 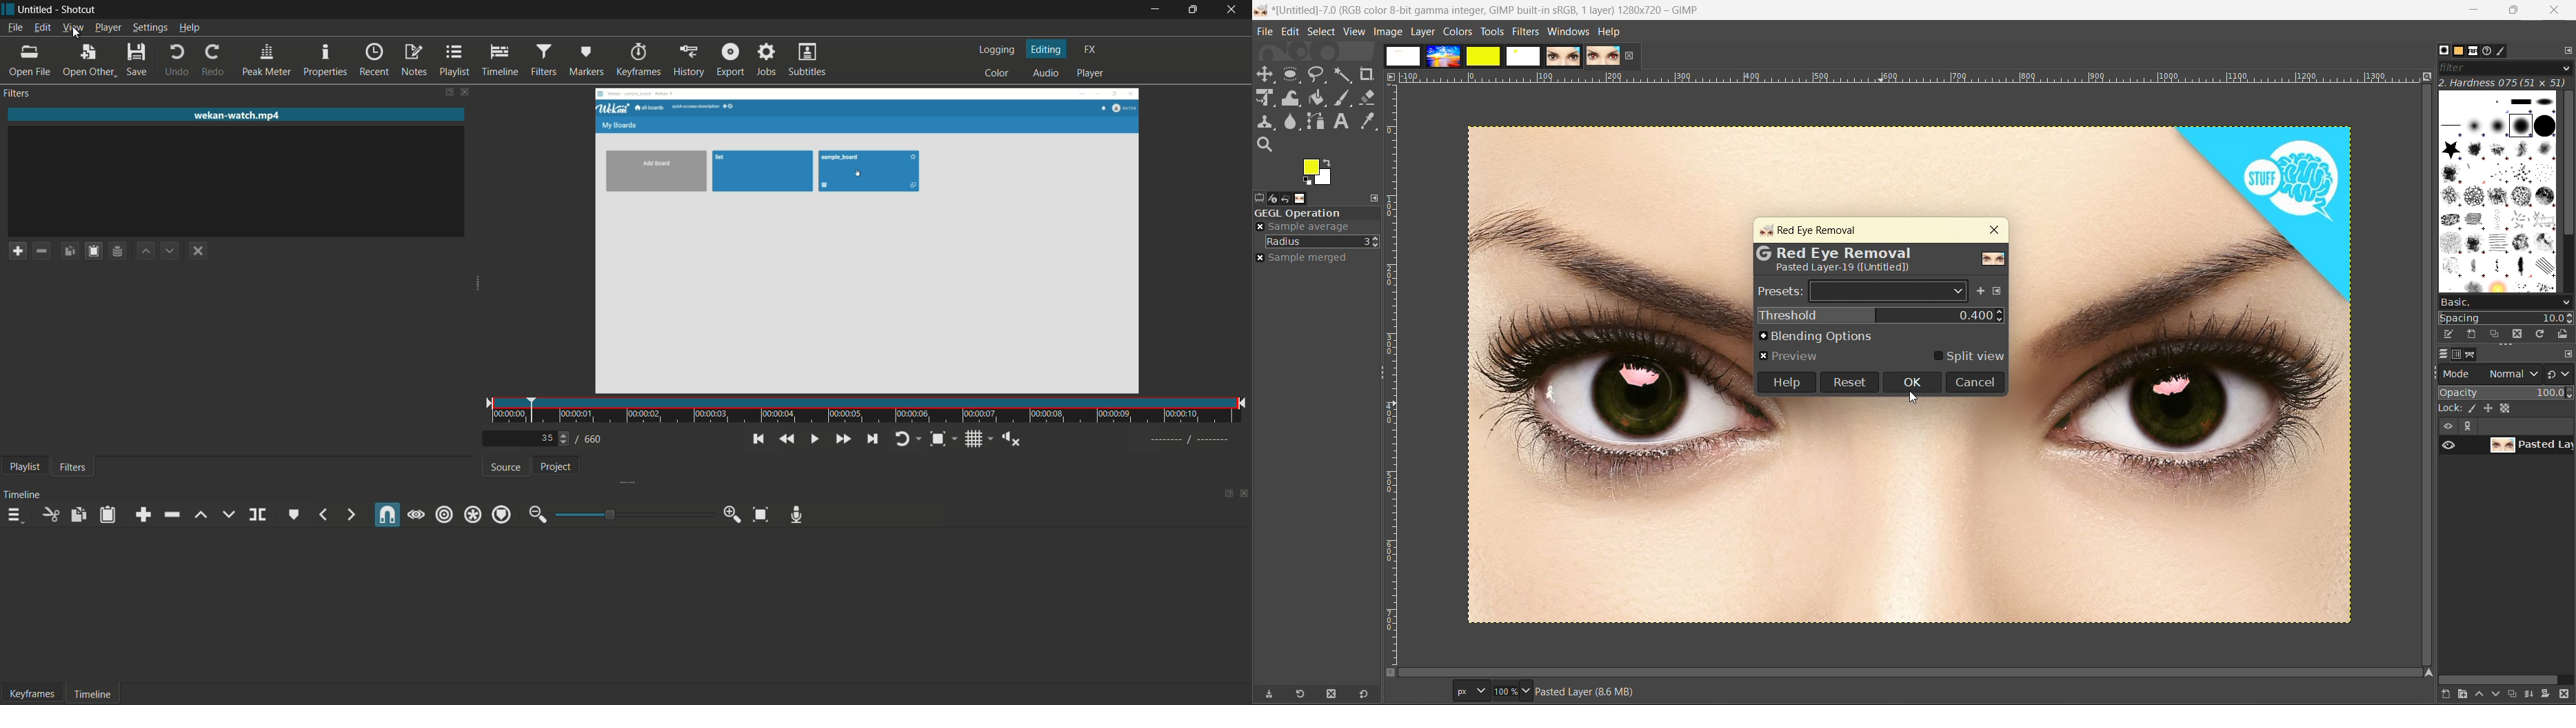 I want to click on skip to the previous point, so click(x=758, y=439).